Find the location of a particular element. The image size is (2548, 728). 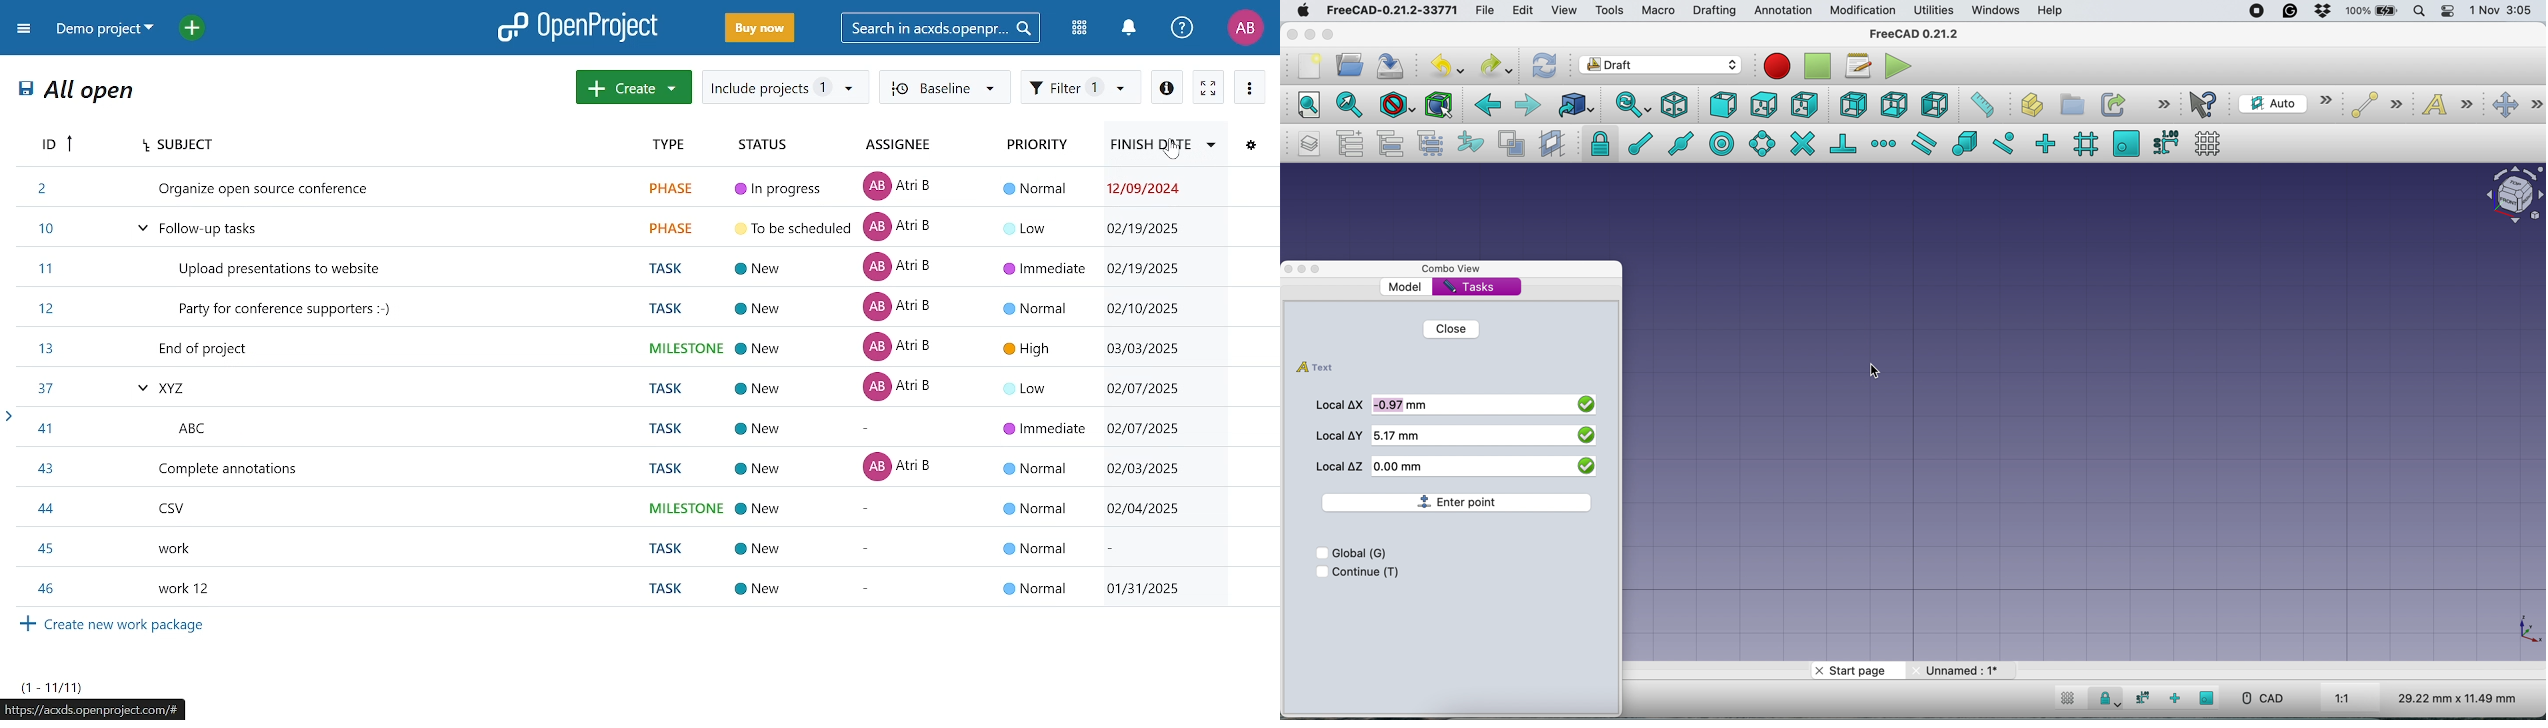

priority is located at coordinates (1042, 143).